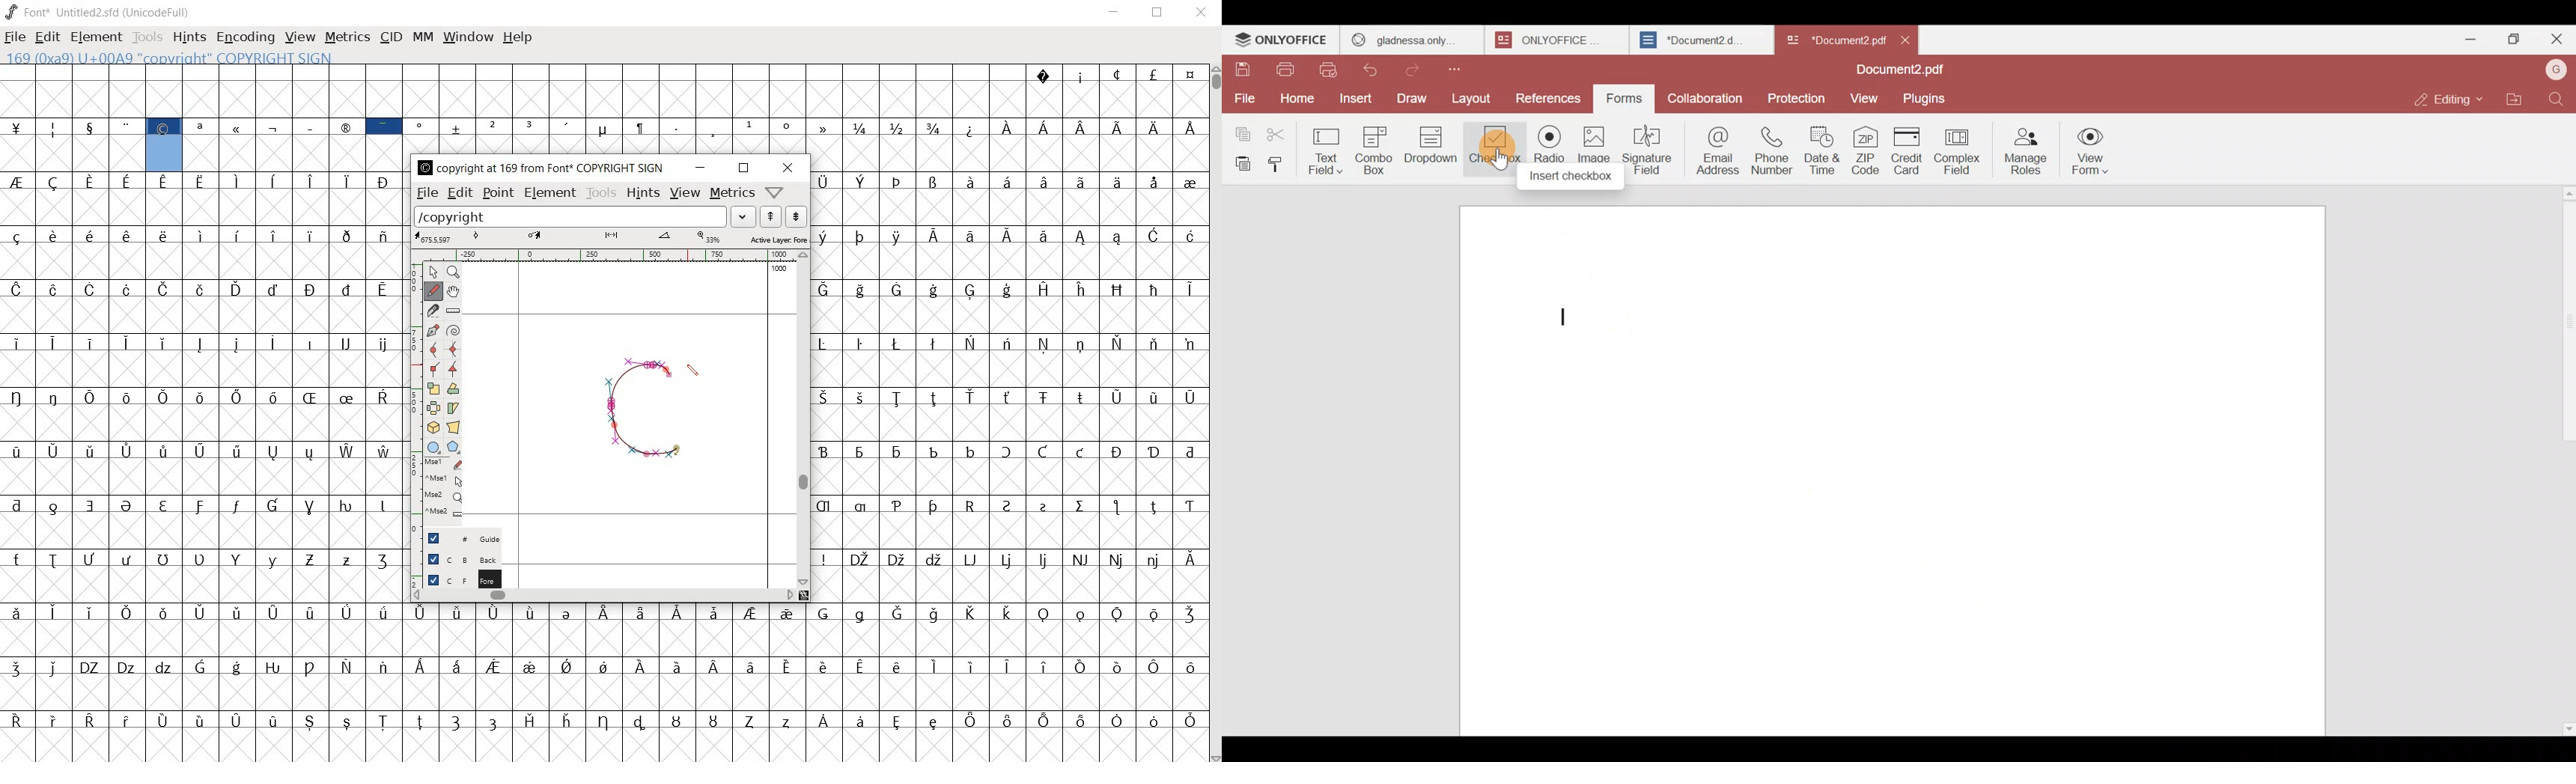 The width and height of the screenshot is (2576, 784). I want to click on Add a corner point, so click(436, 368).